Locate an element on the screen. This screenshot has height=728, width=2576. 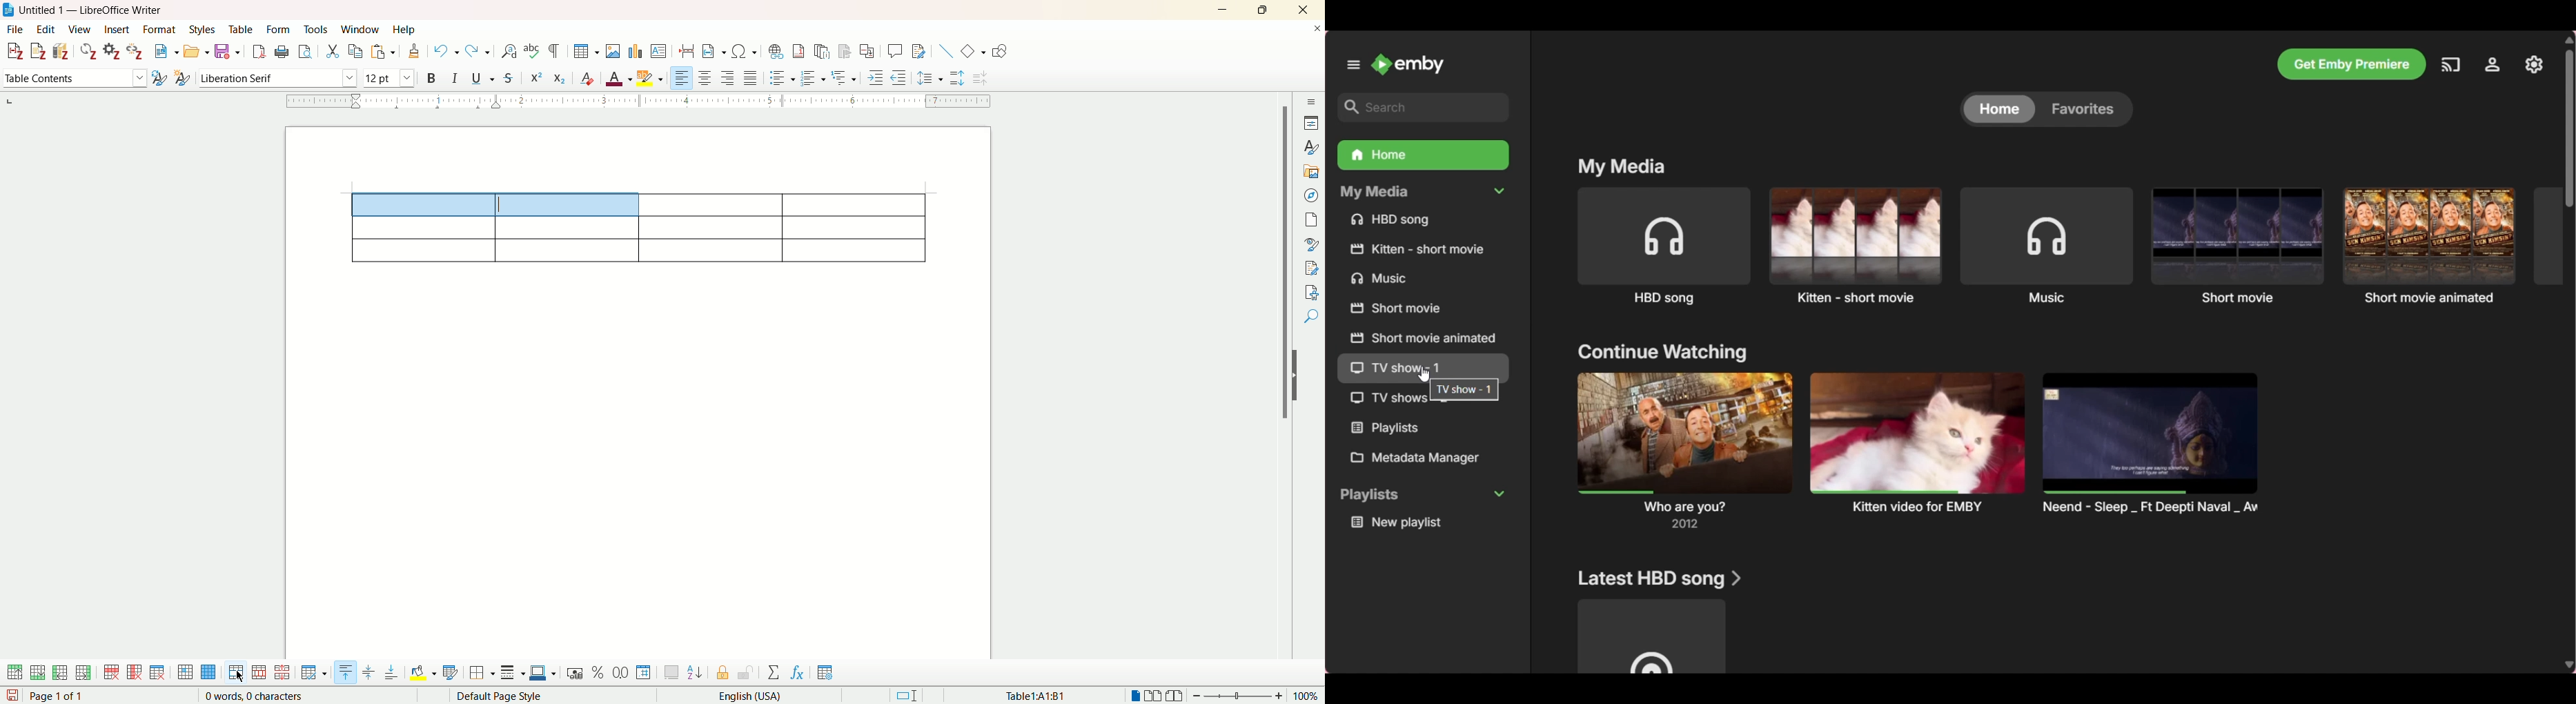
delete row is located at coordinates (109, 669).